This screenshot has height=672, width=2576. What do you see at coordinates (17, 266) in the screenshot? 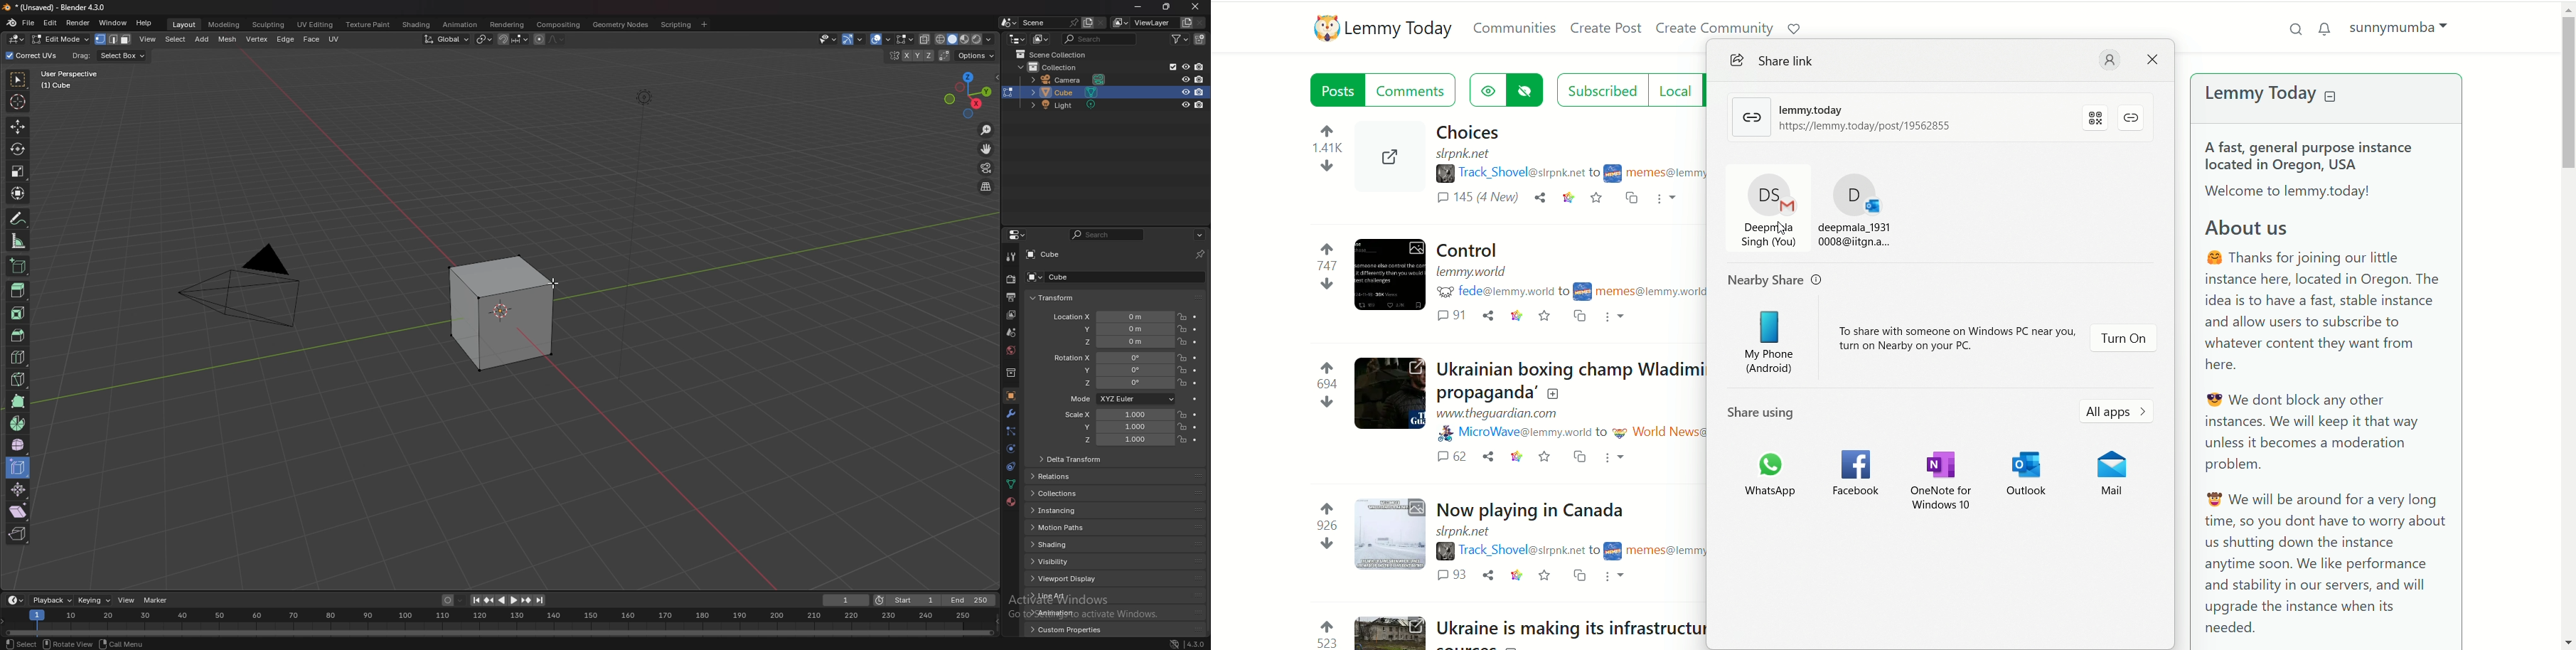
I see `add cube` at bounding box center [17, 266].